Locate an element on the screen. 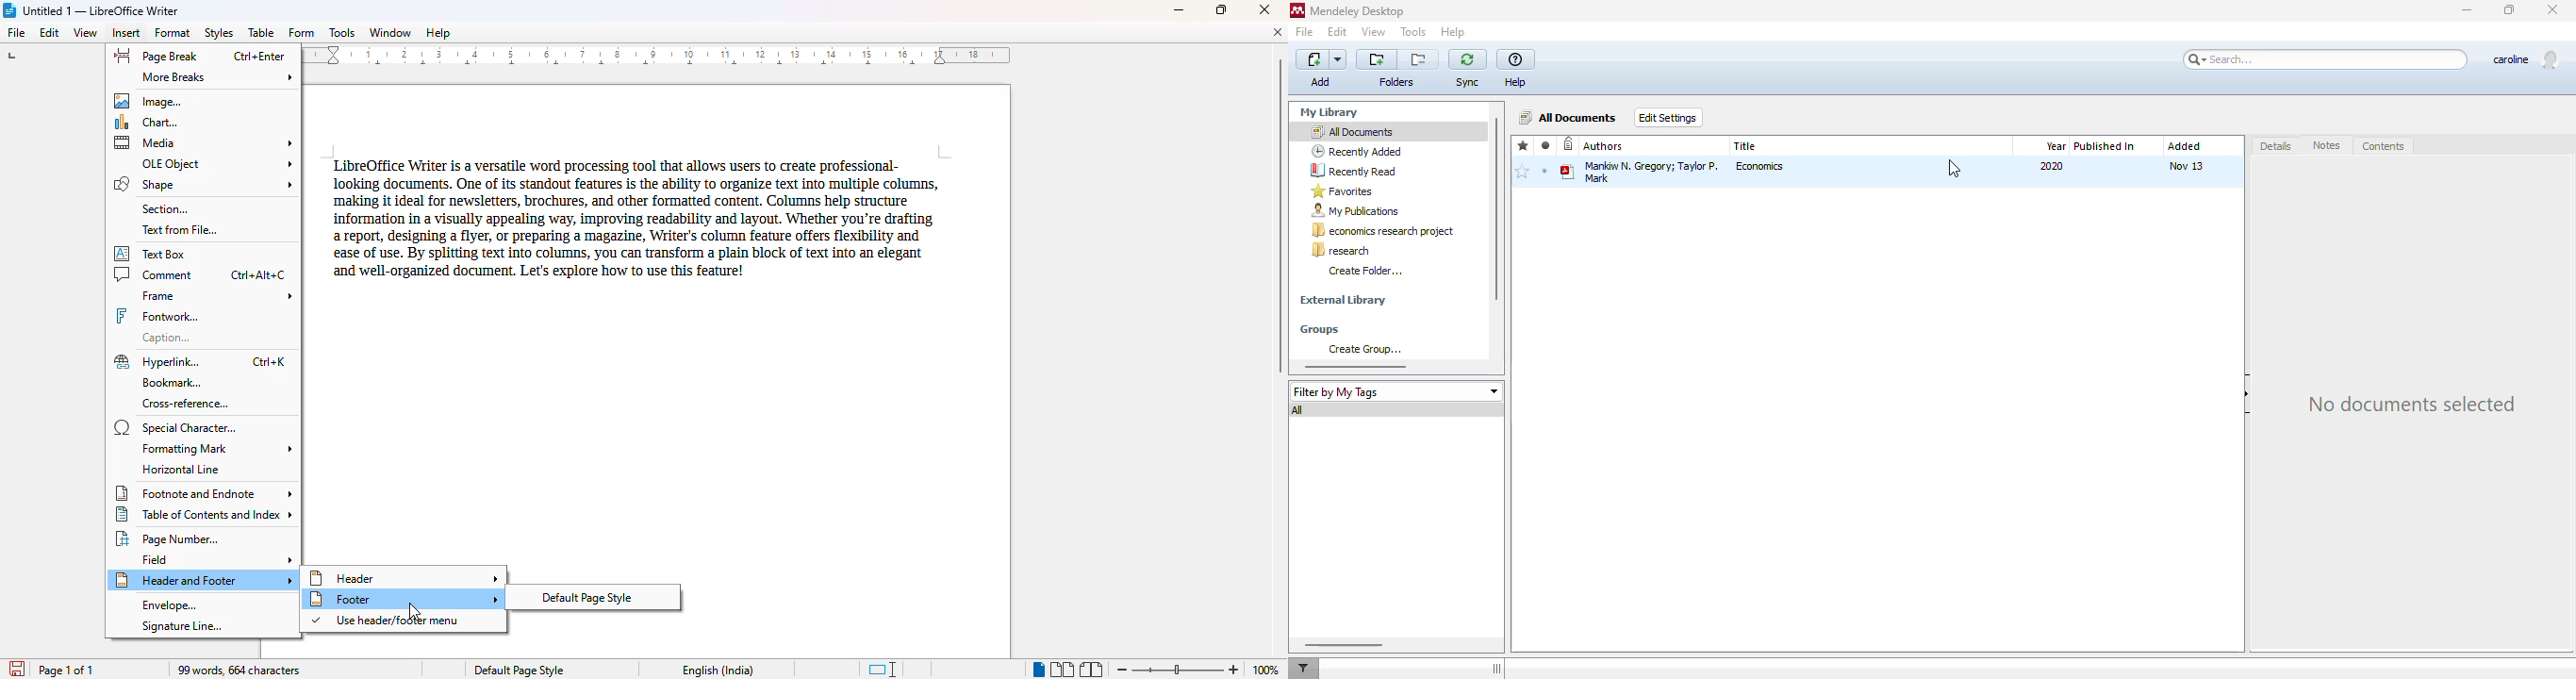  shape is located at coordinates (203, 184).